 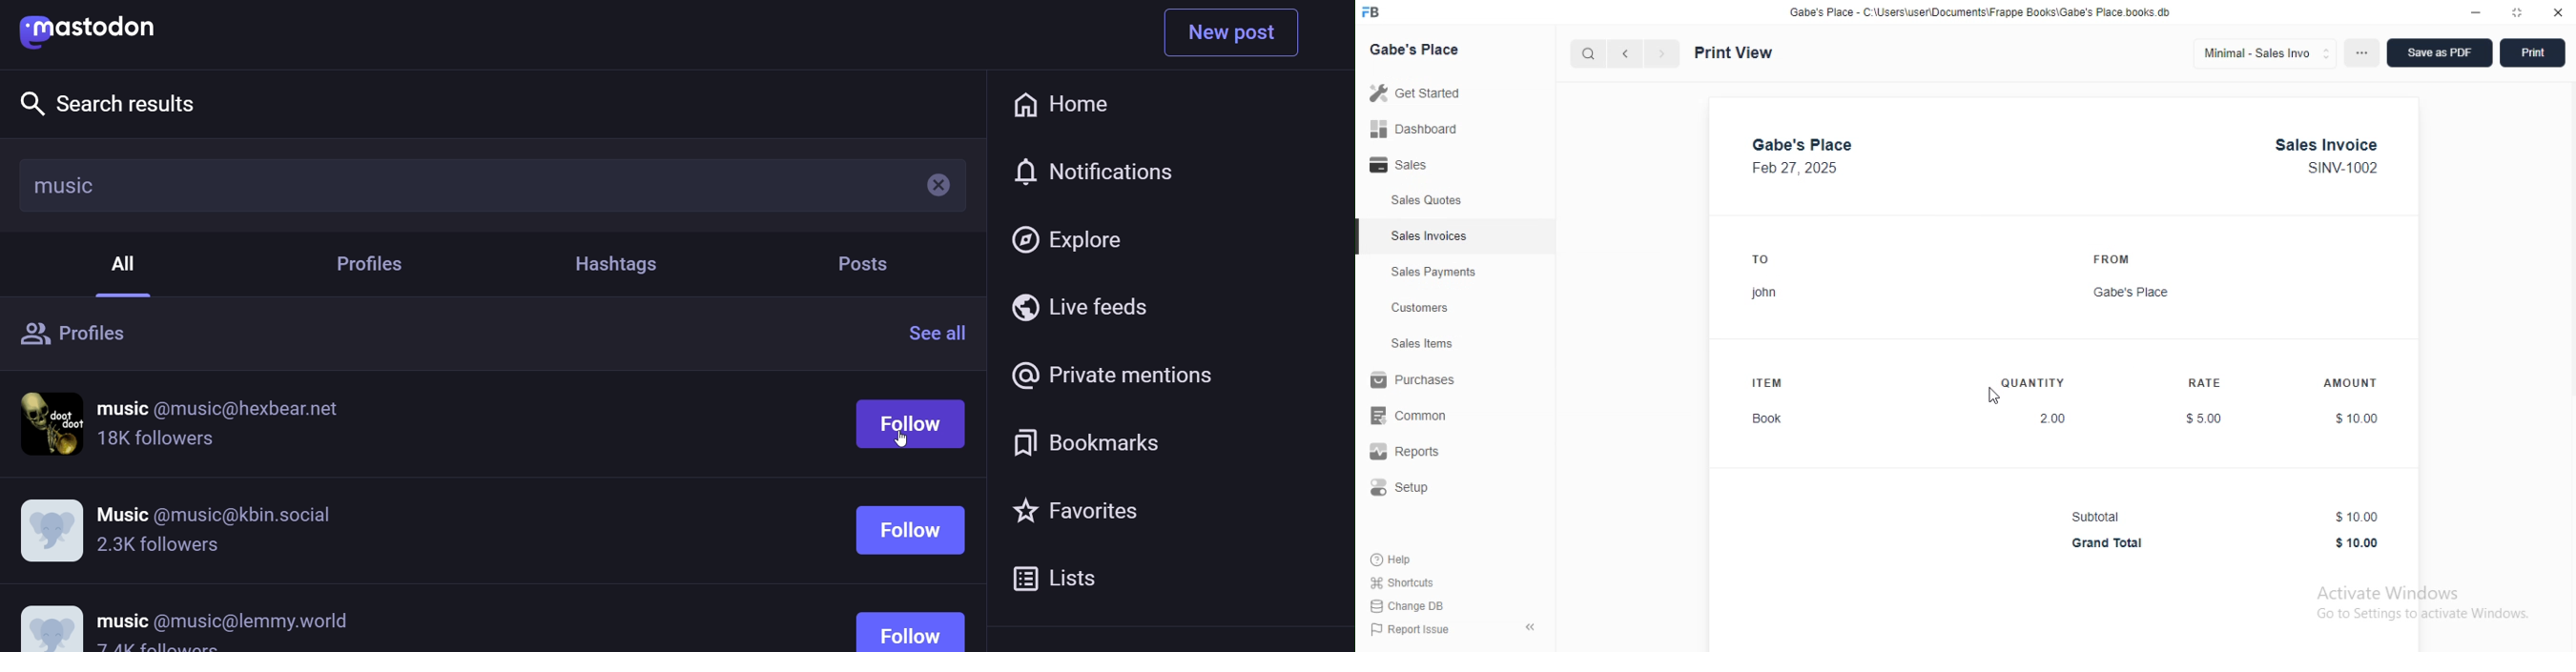 What do you see at coordinates (1408, 416) in the screenshot?
I see `common` at bounding box center [1408, 416].